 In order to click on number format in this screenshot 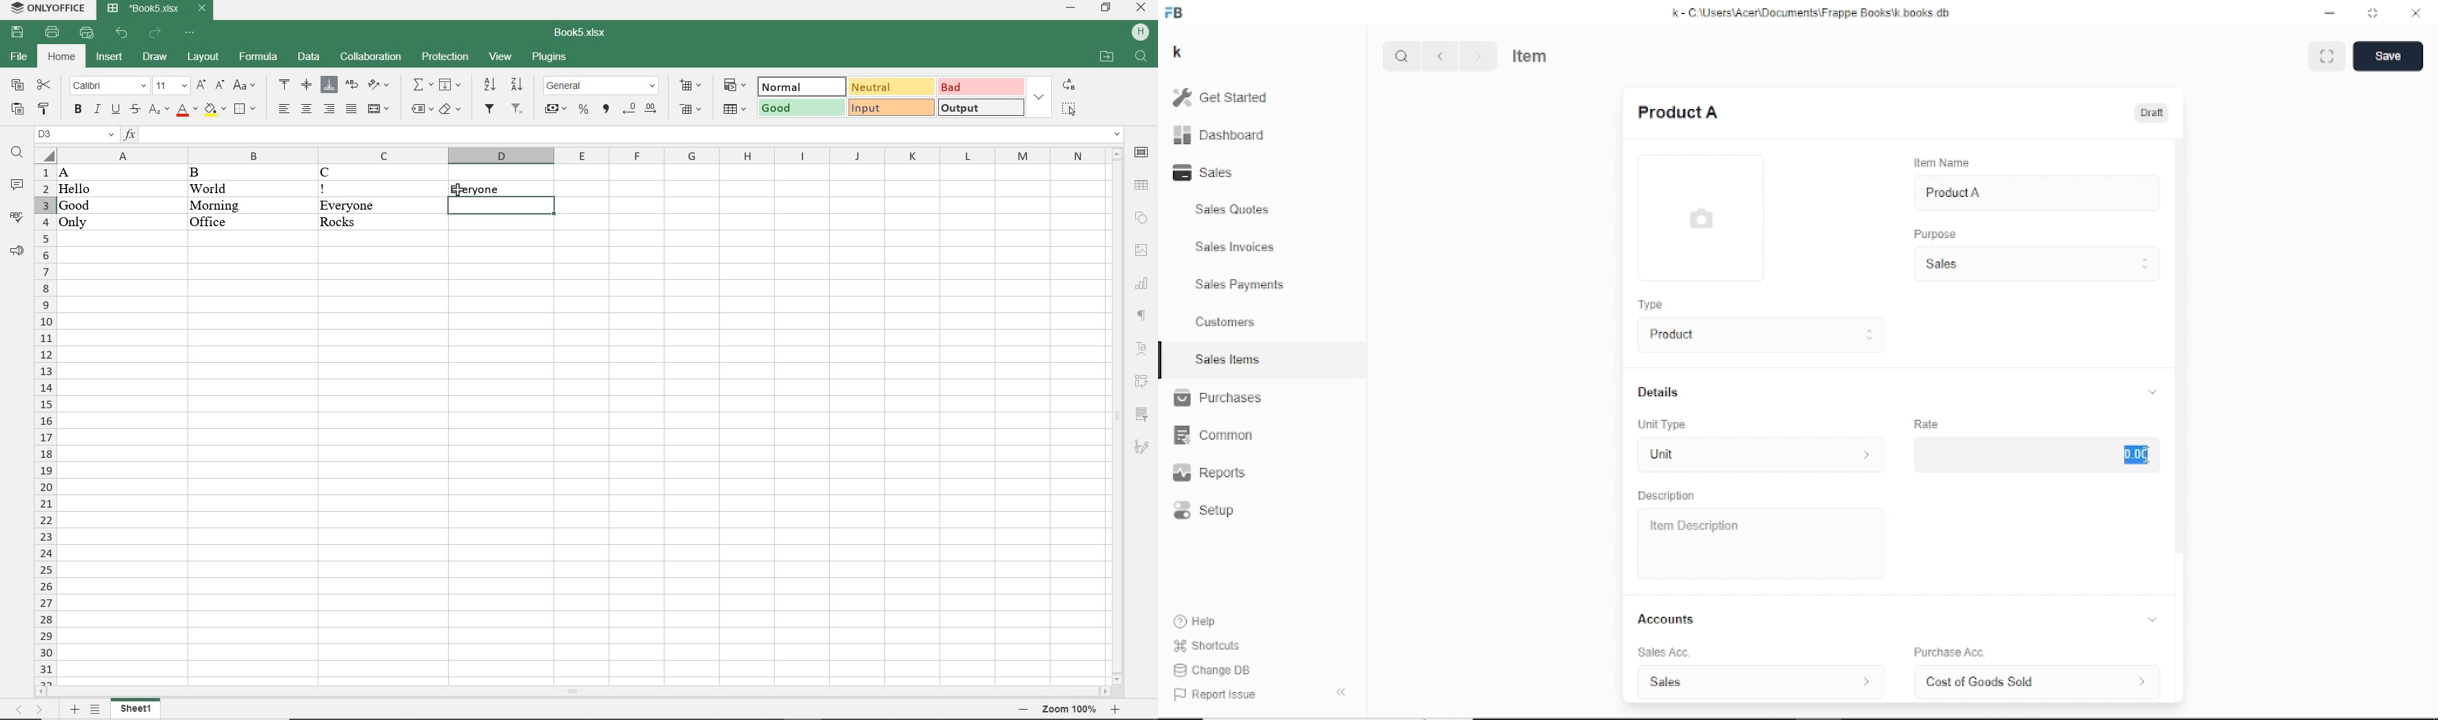, I will do `click(603, 86)`.